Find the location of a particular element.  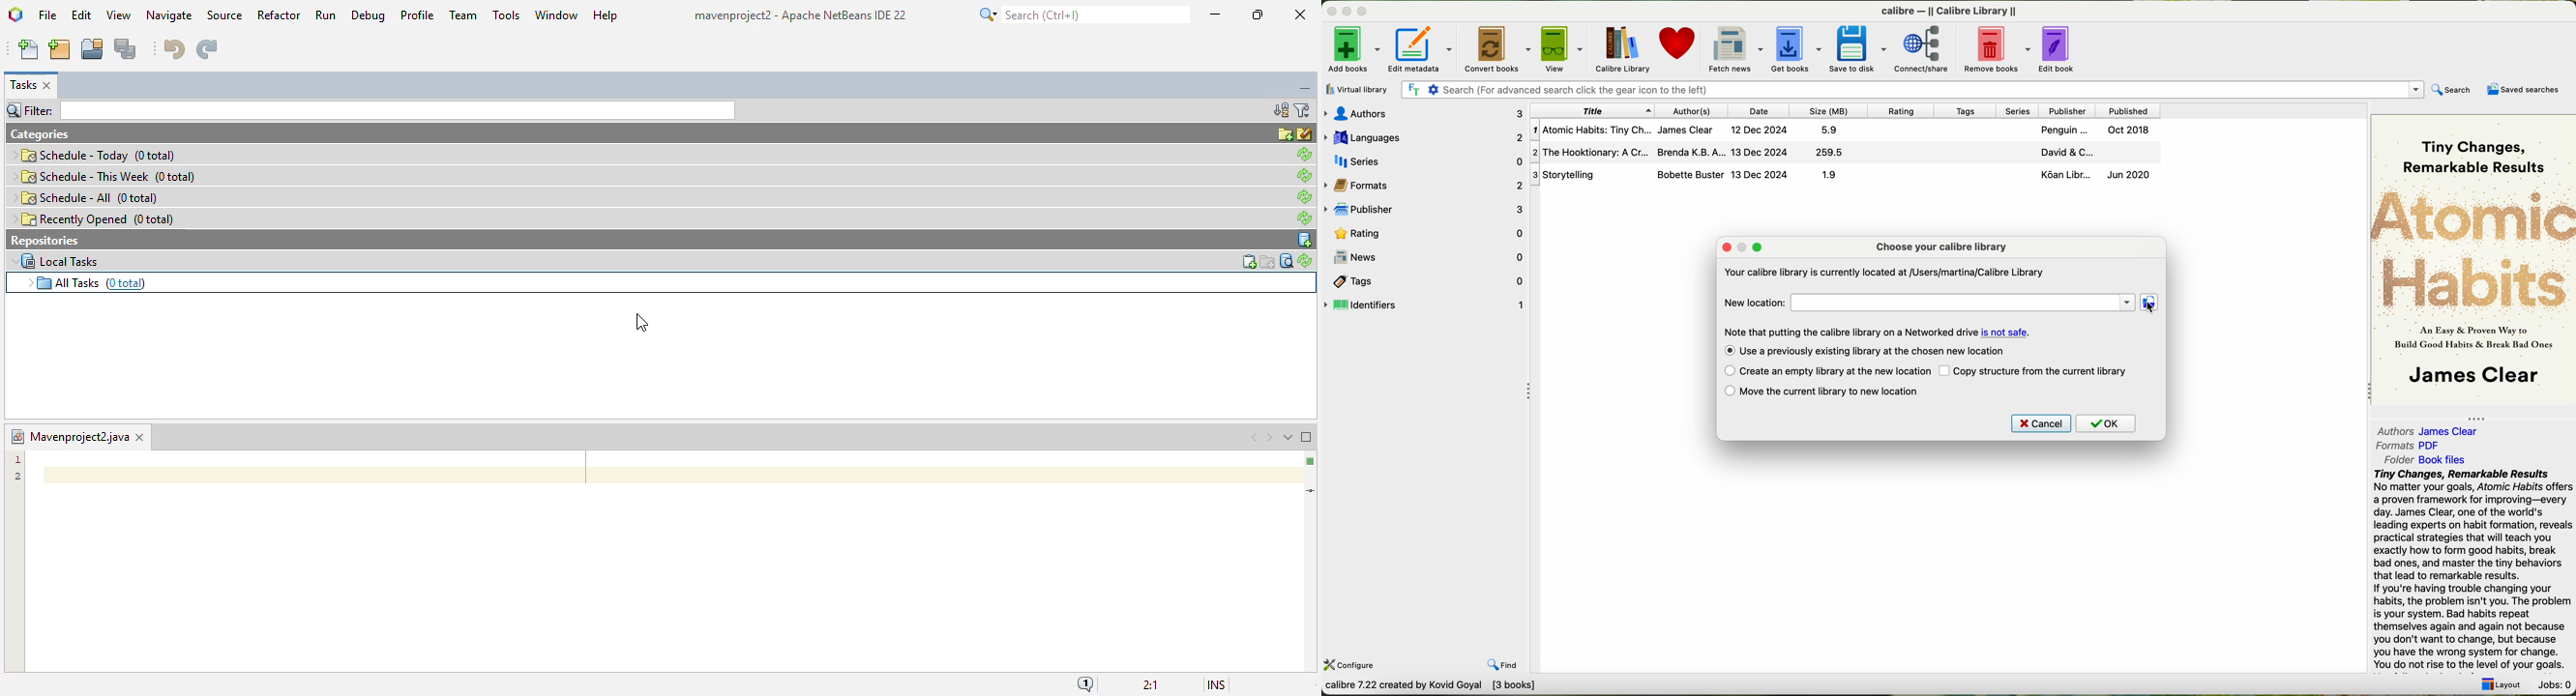

collapse is located at coordinates (2482, 416).